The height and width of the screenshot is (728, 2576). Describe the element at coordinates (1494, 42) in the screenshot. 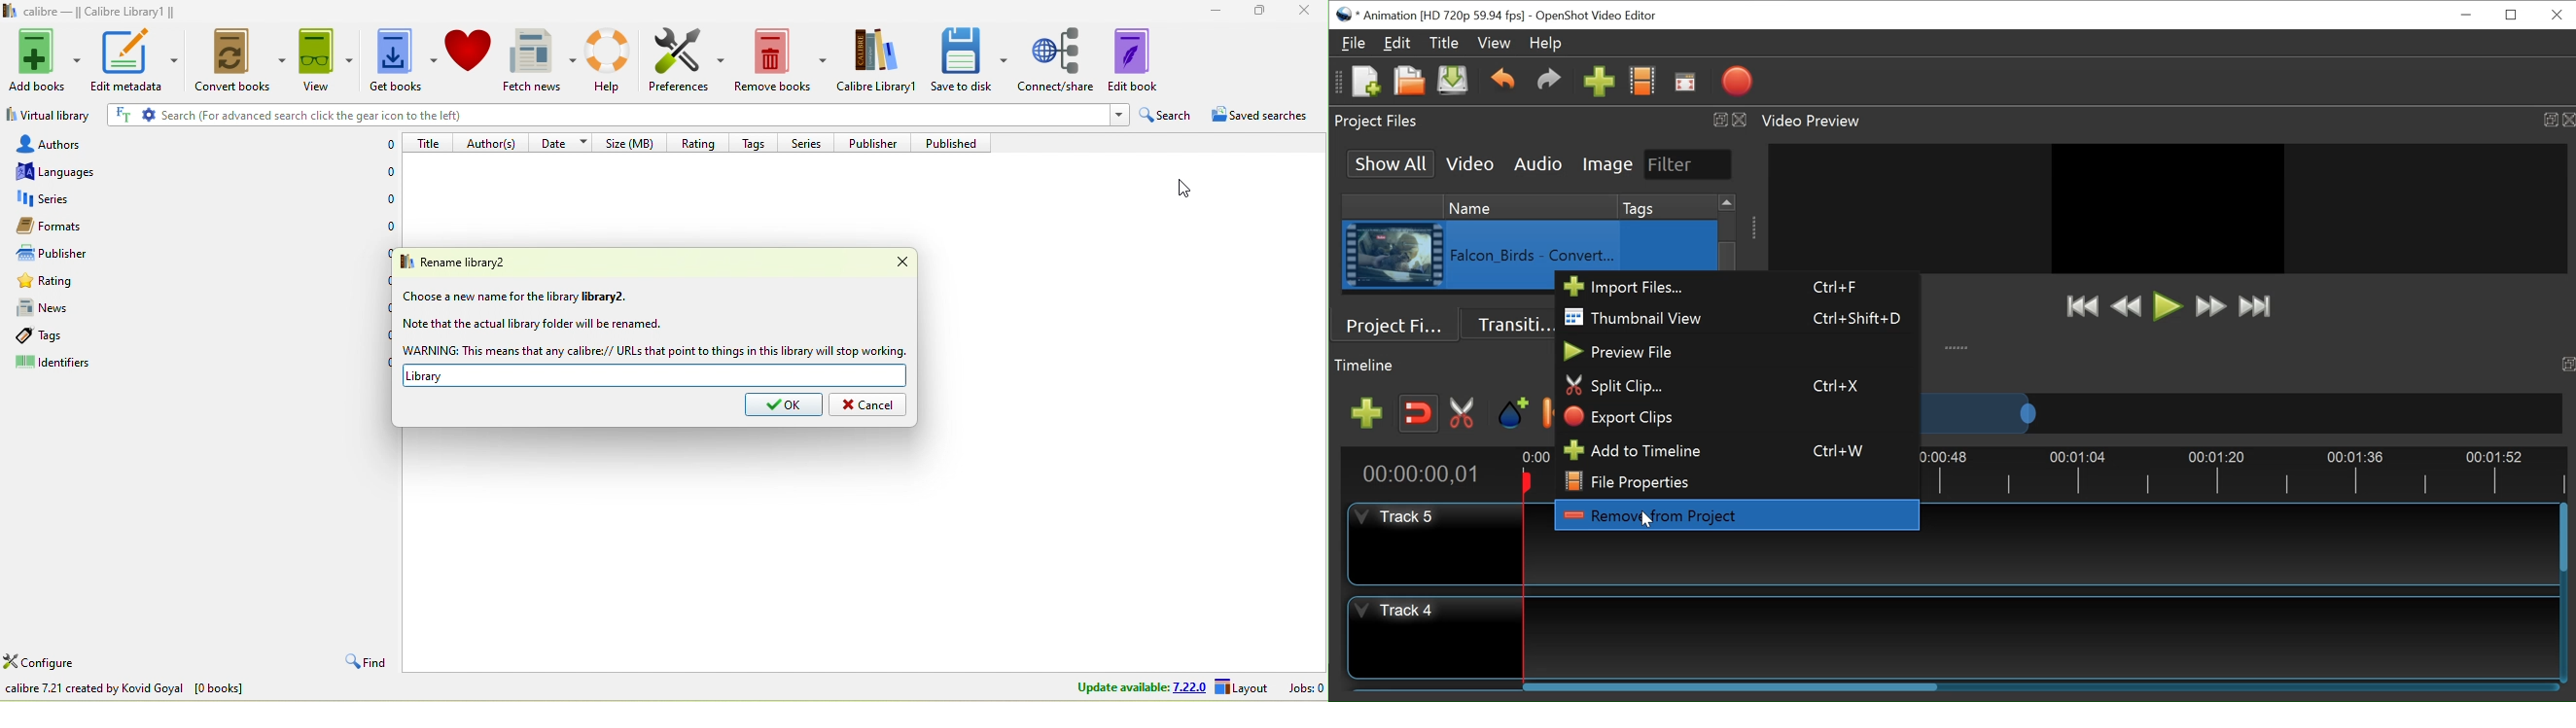

I see `View` at that location.